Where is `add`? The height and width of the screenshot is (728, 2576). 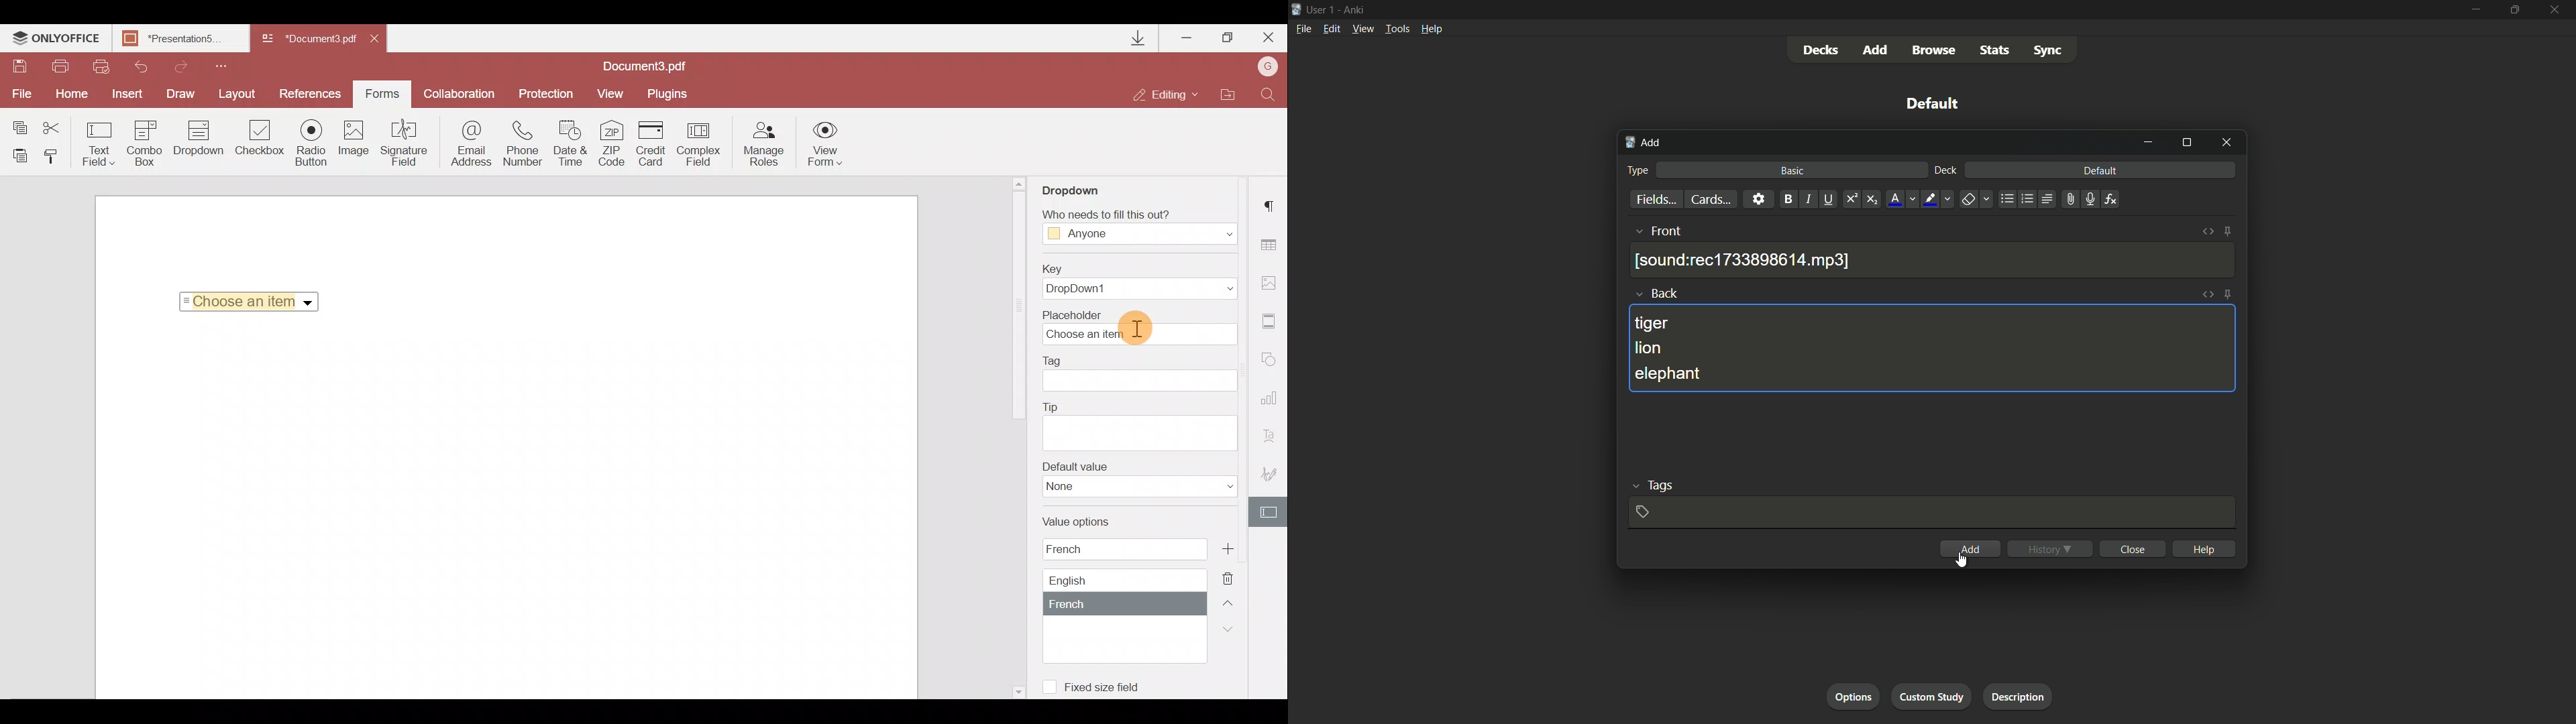 add is located at coordinates (1969, 549).